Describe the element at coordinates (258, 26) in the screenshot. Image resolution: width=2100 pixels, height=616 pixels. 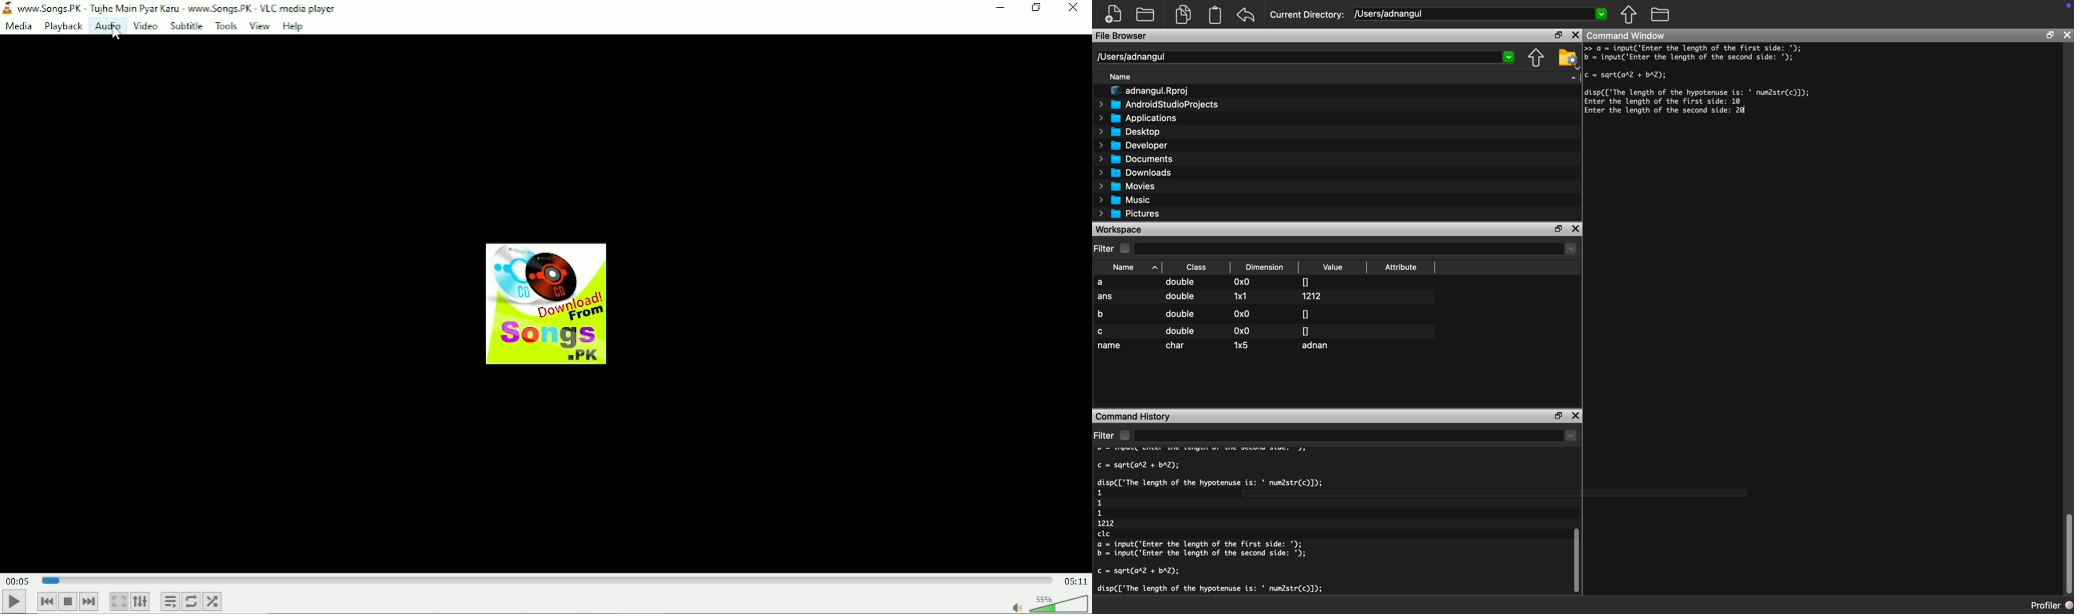
I see `View` at that location.